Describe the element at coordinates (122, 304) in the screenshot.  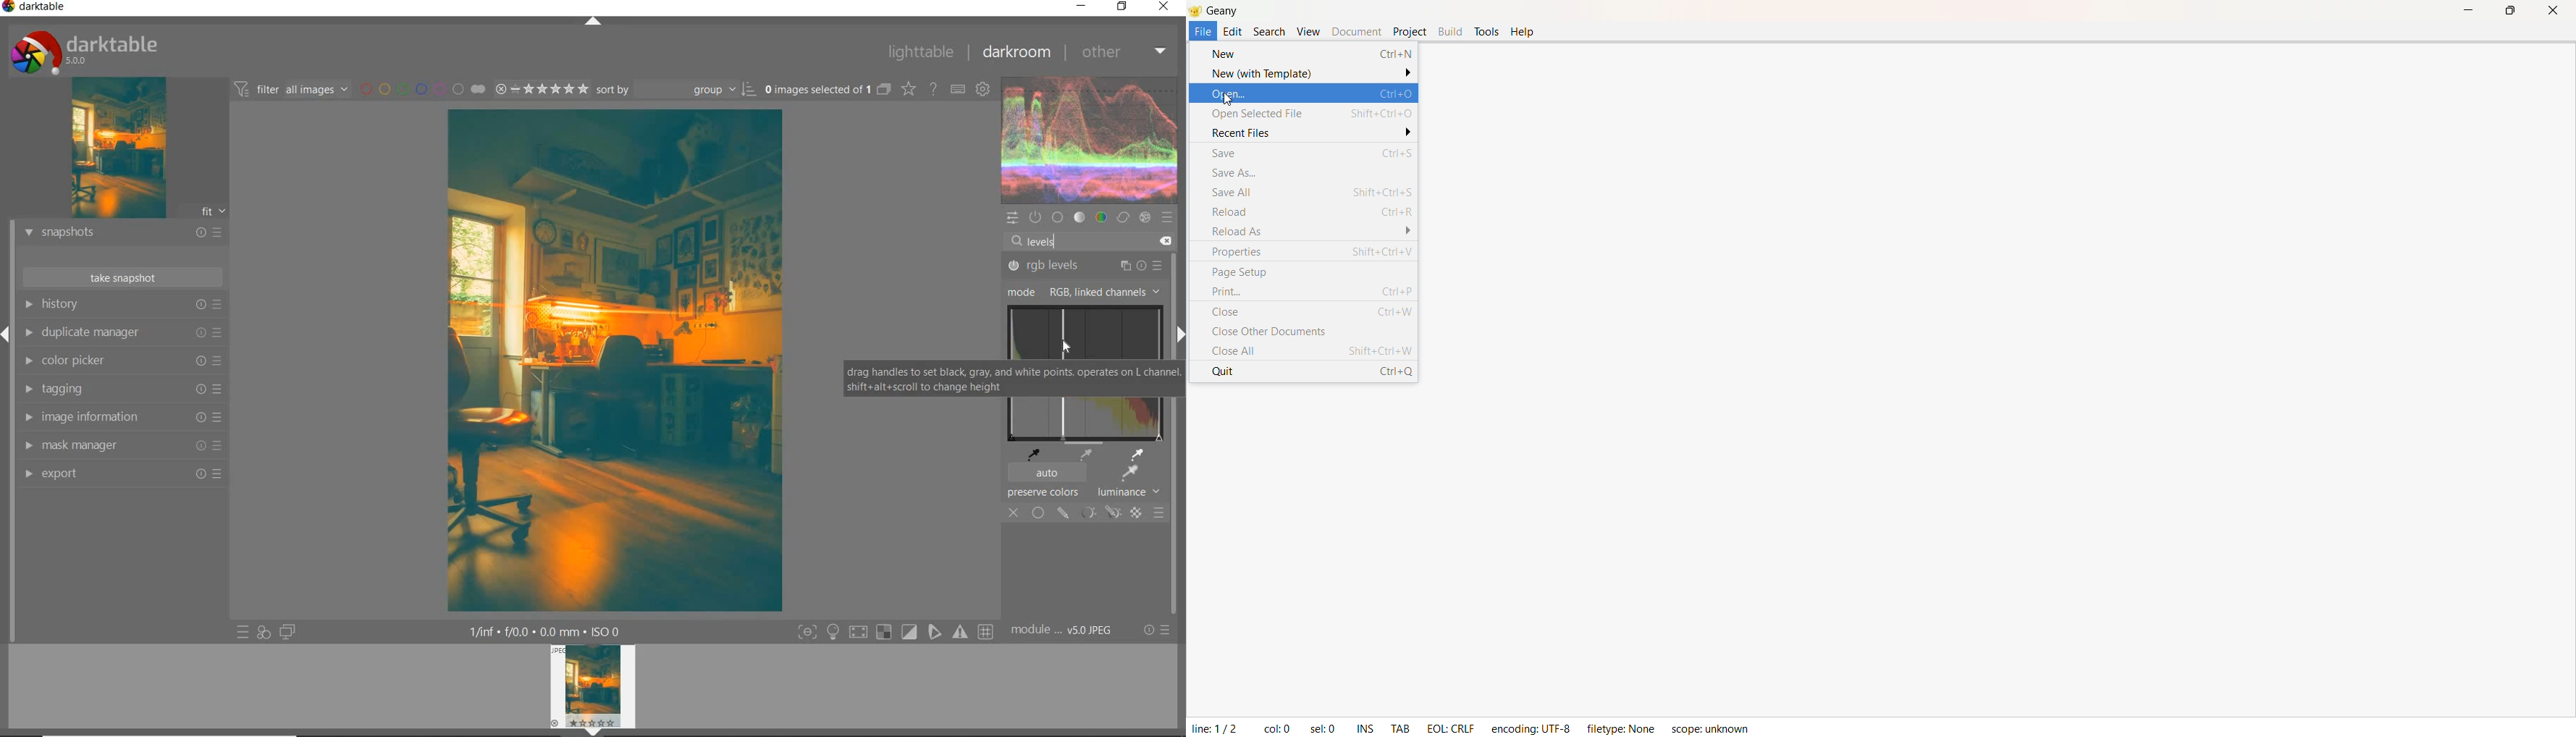
I see `history` at that location.